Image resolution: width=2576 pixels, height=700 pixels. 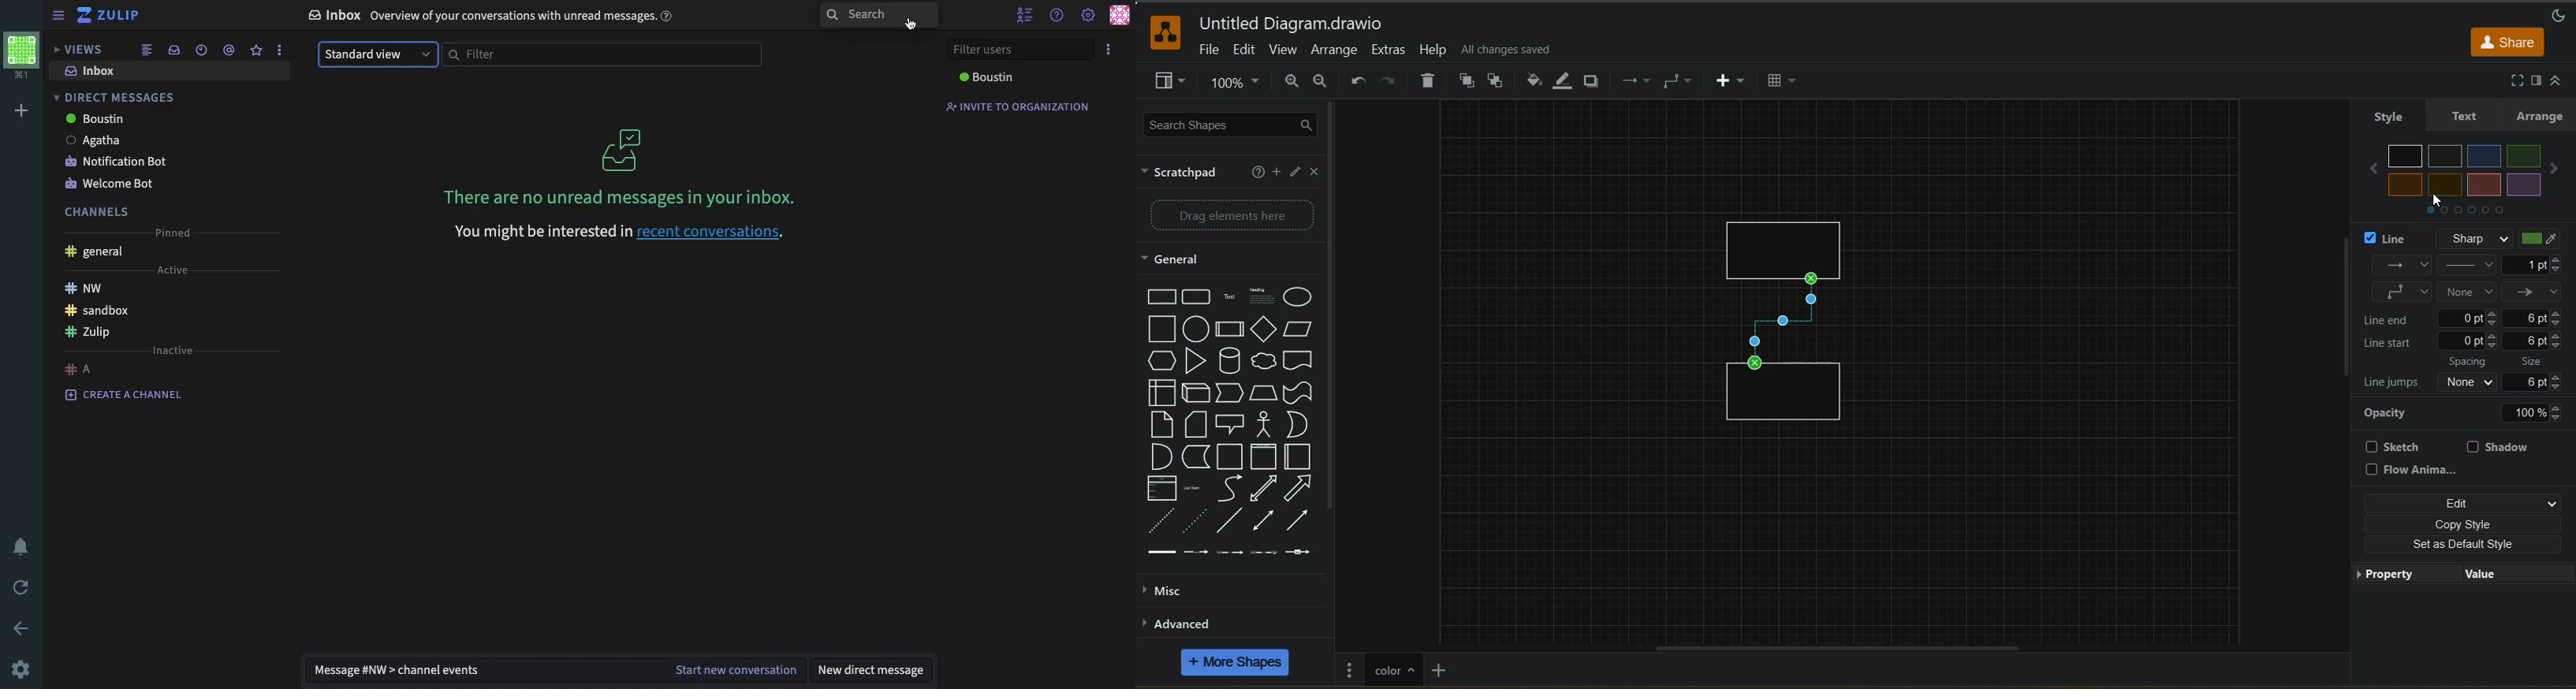 I want to click on vertical scroll bar, so click(x=2341, y=307).